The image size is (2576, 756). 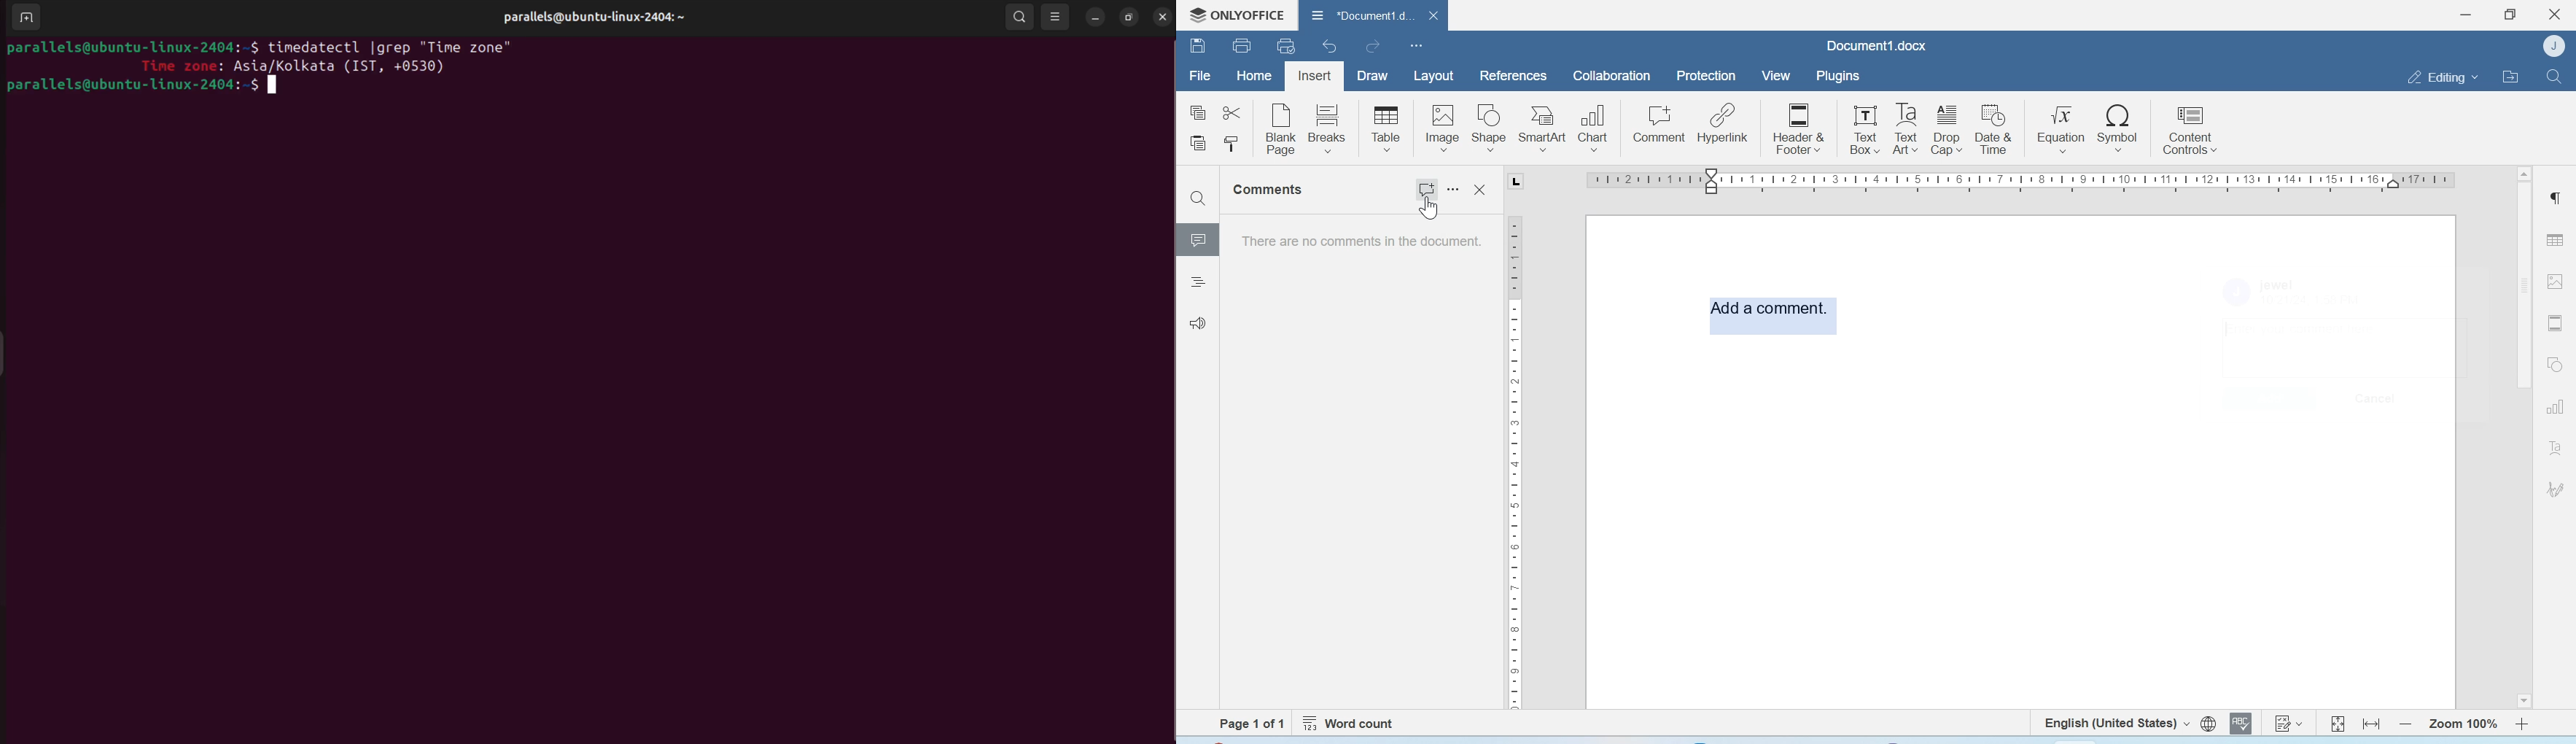 What do you see at coordinates (2555, 407) in the screenshot?
I see `Graphs` at bounding box center [2555, 407].